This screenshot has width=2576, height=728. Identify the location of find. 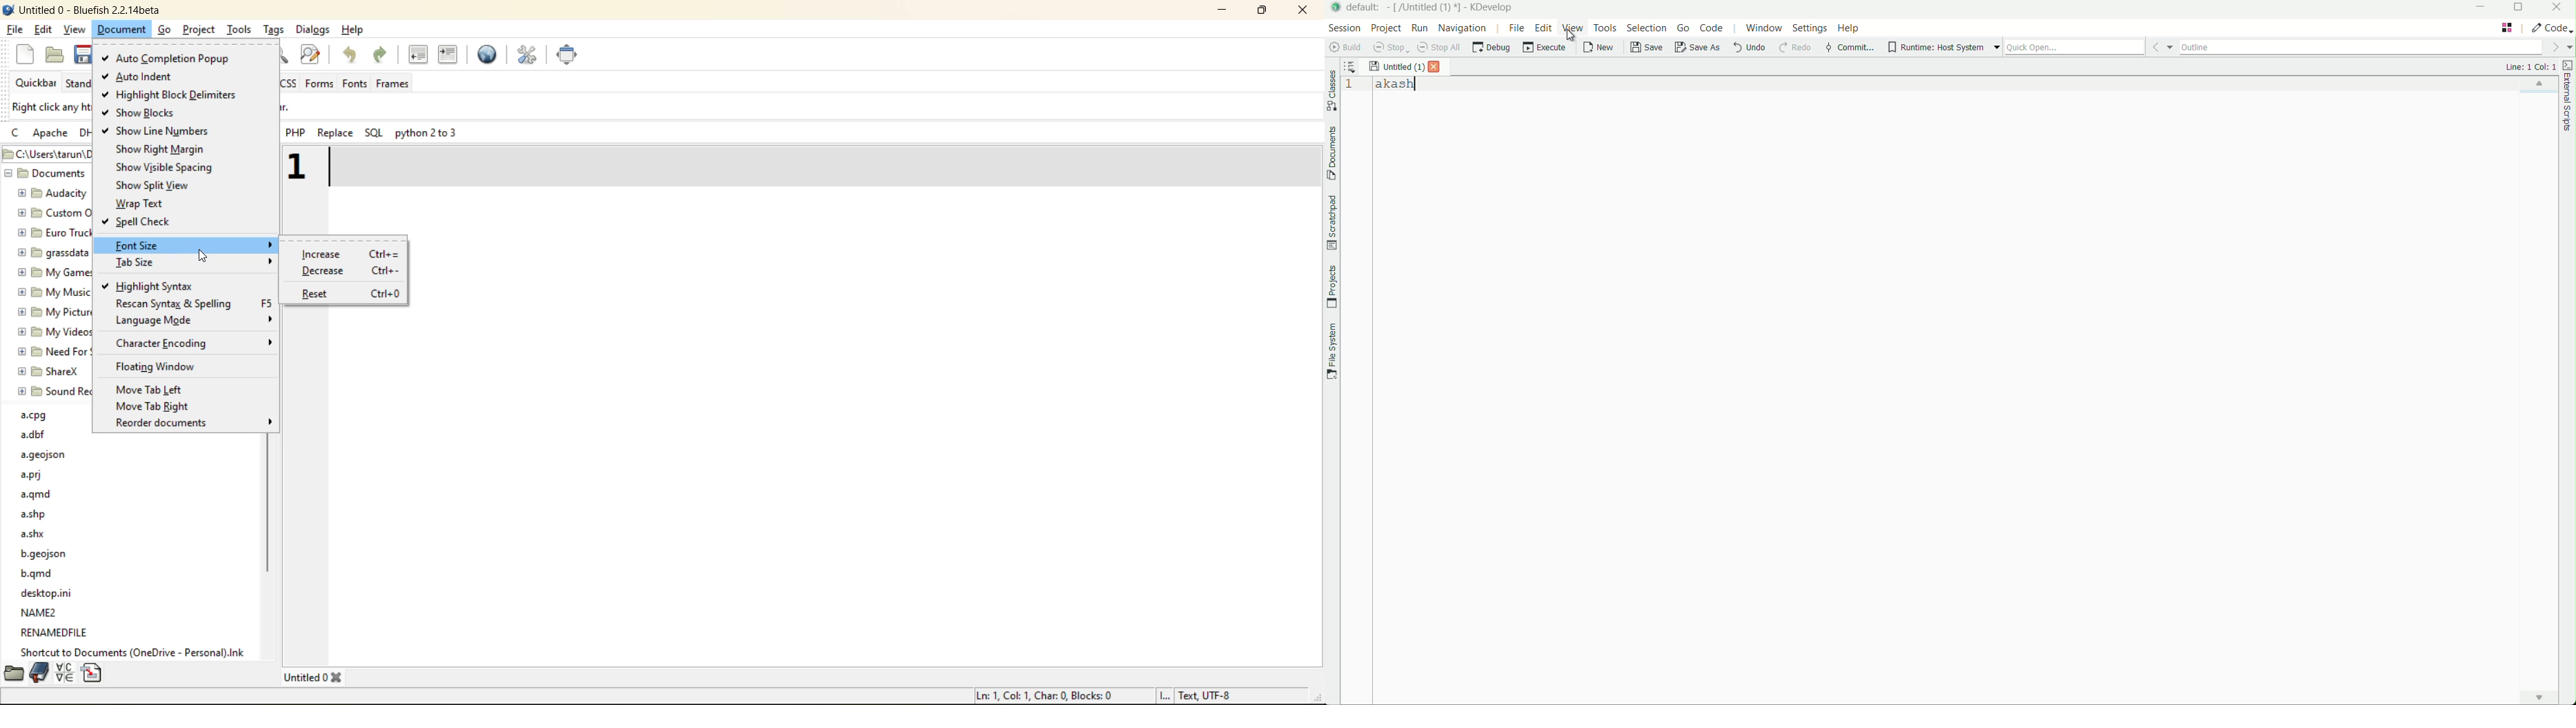
(284, 56).